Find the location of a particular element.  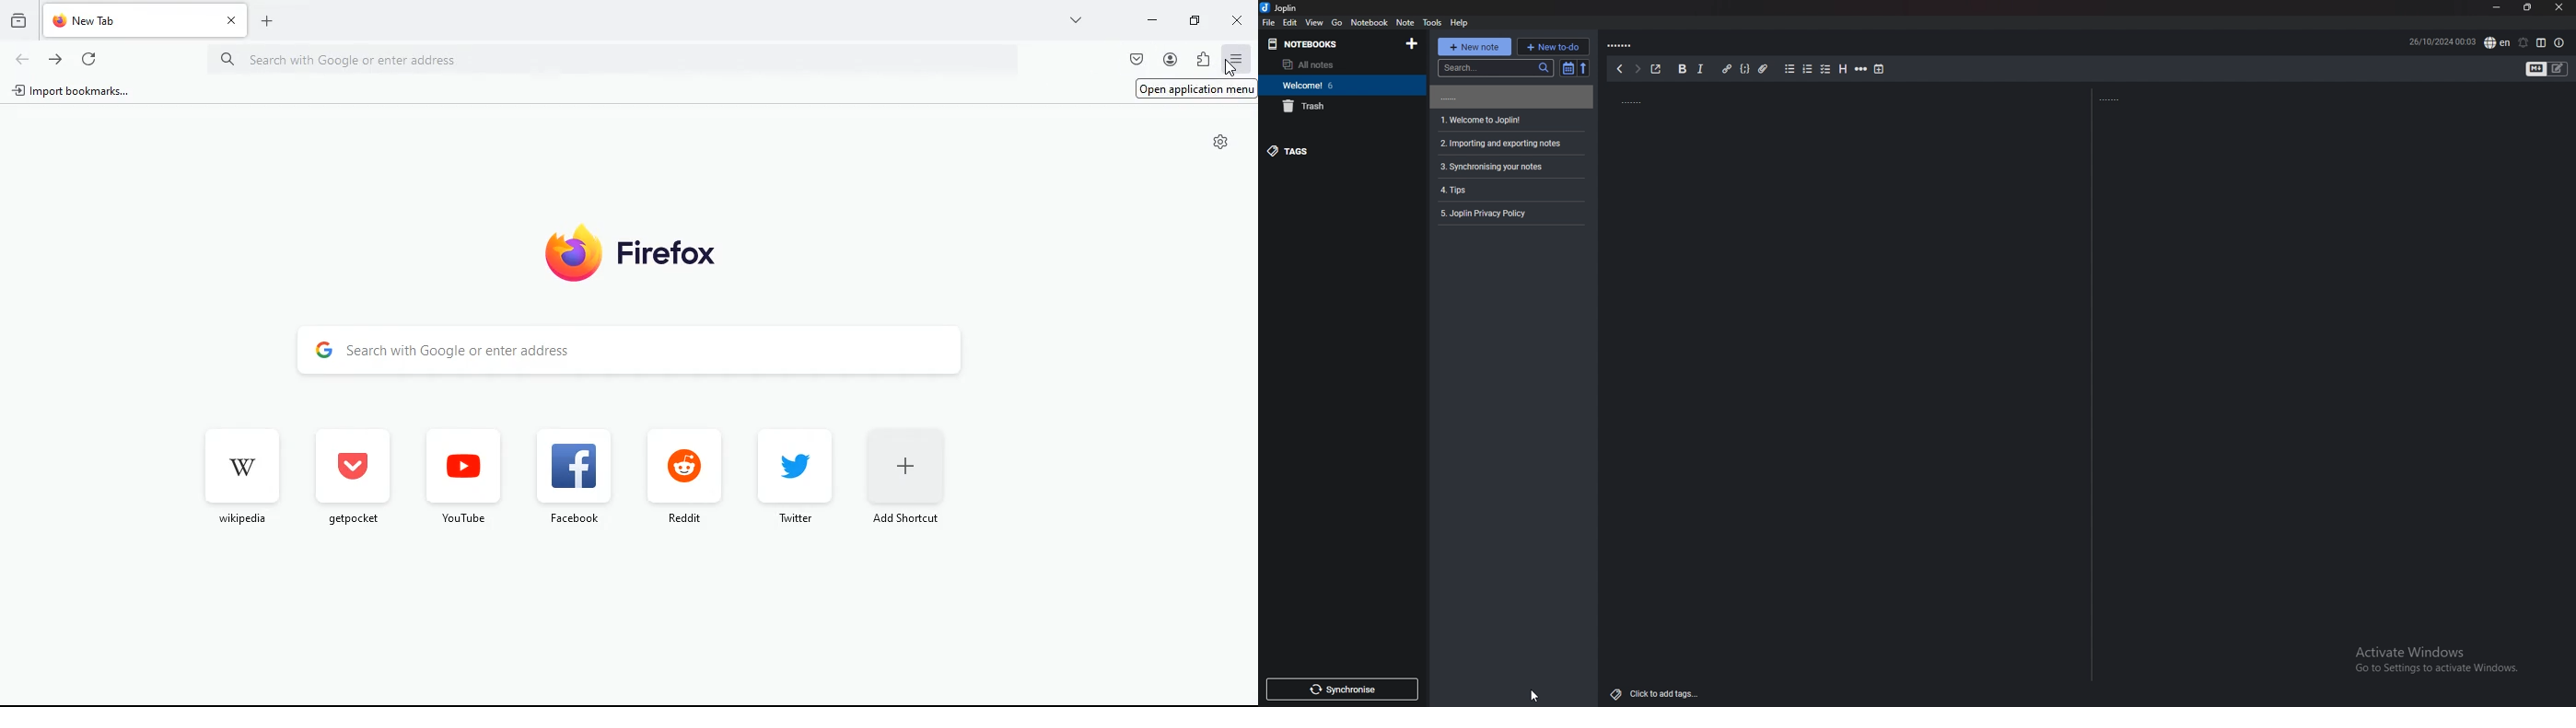

go is located at coordinates (1338, 23).